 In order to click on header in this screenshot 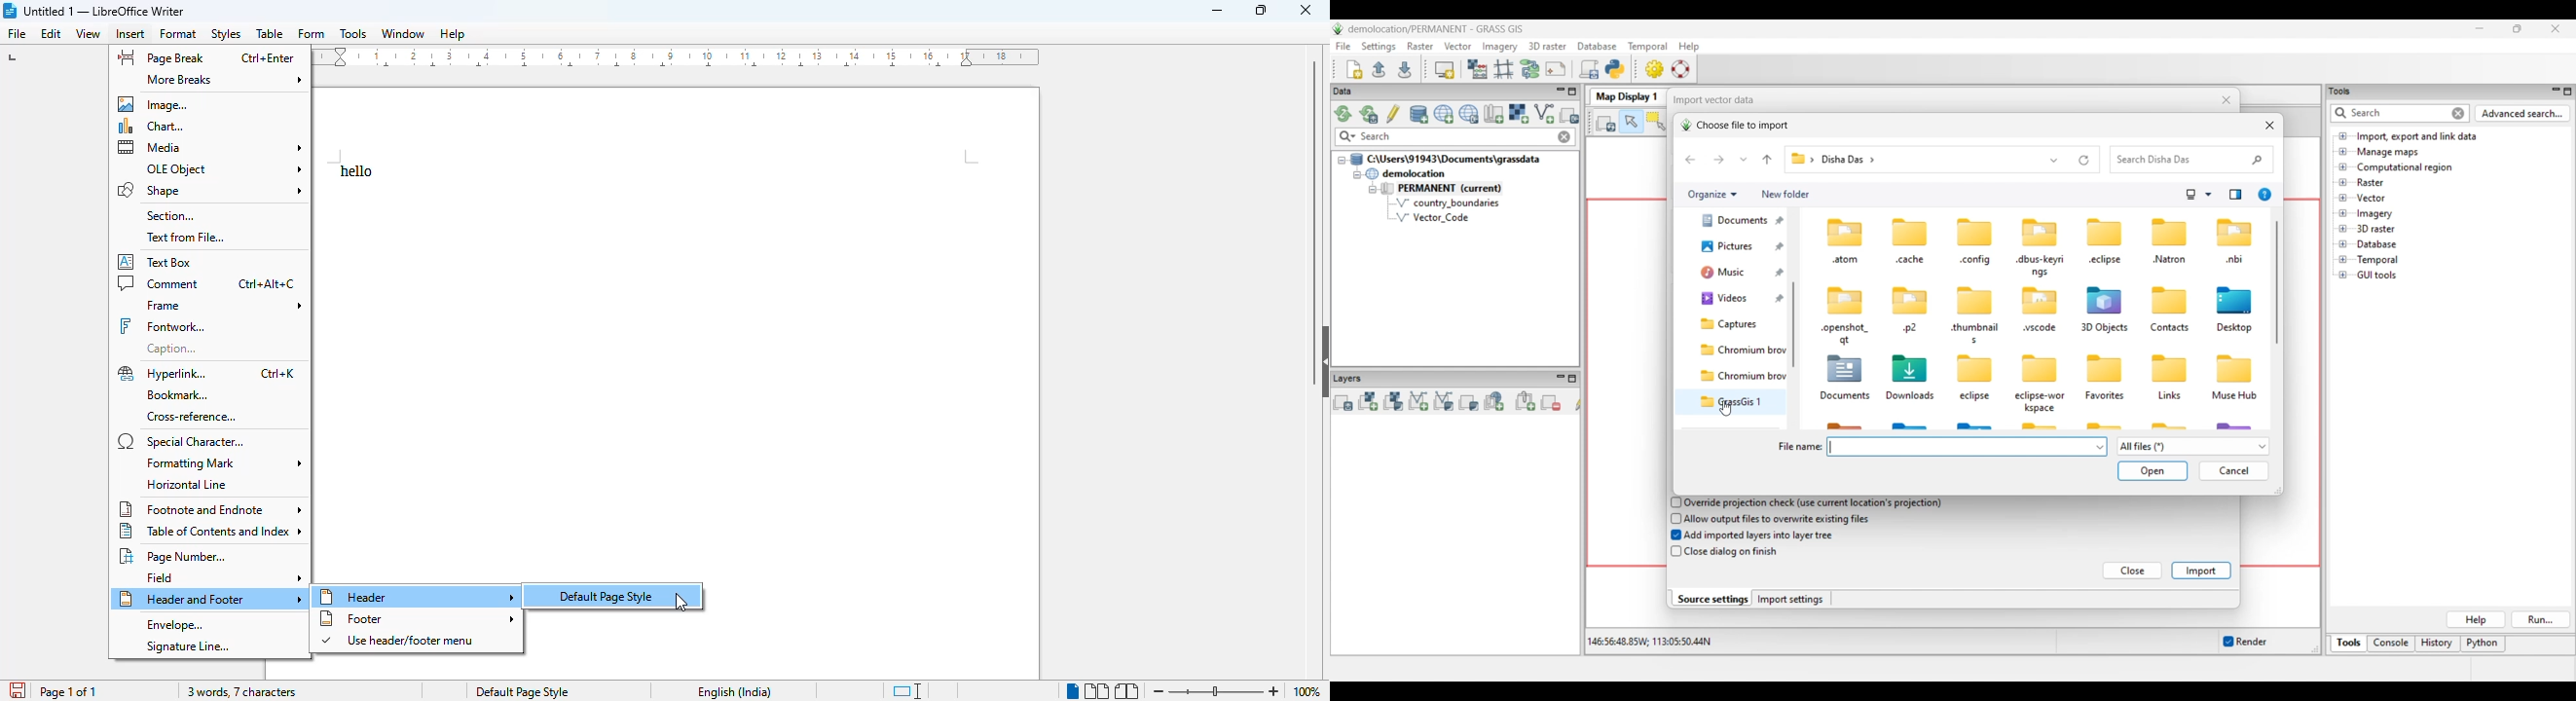, I will do `click(417, 597)`.